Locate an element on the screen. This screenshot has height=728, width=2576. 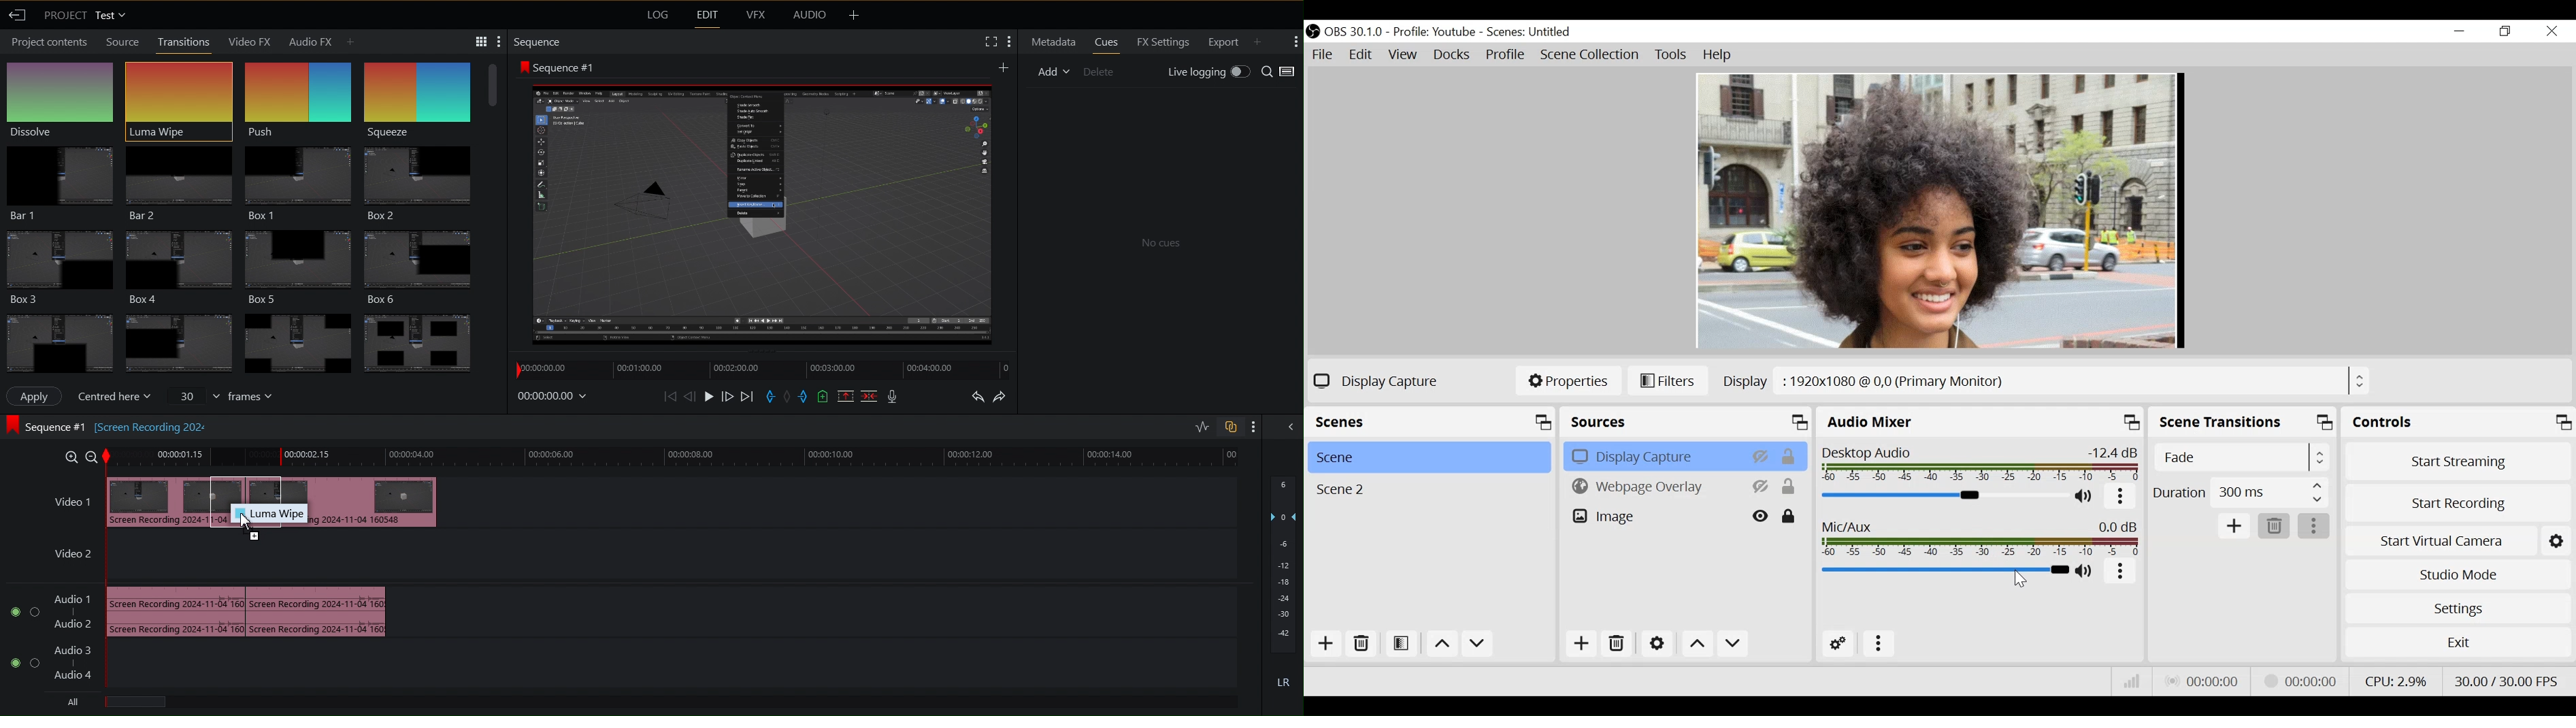
Source is located at coordinates (120, 42).